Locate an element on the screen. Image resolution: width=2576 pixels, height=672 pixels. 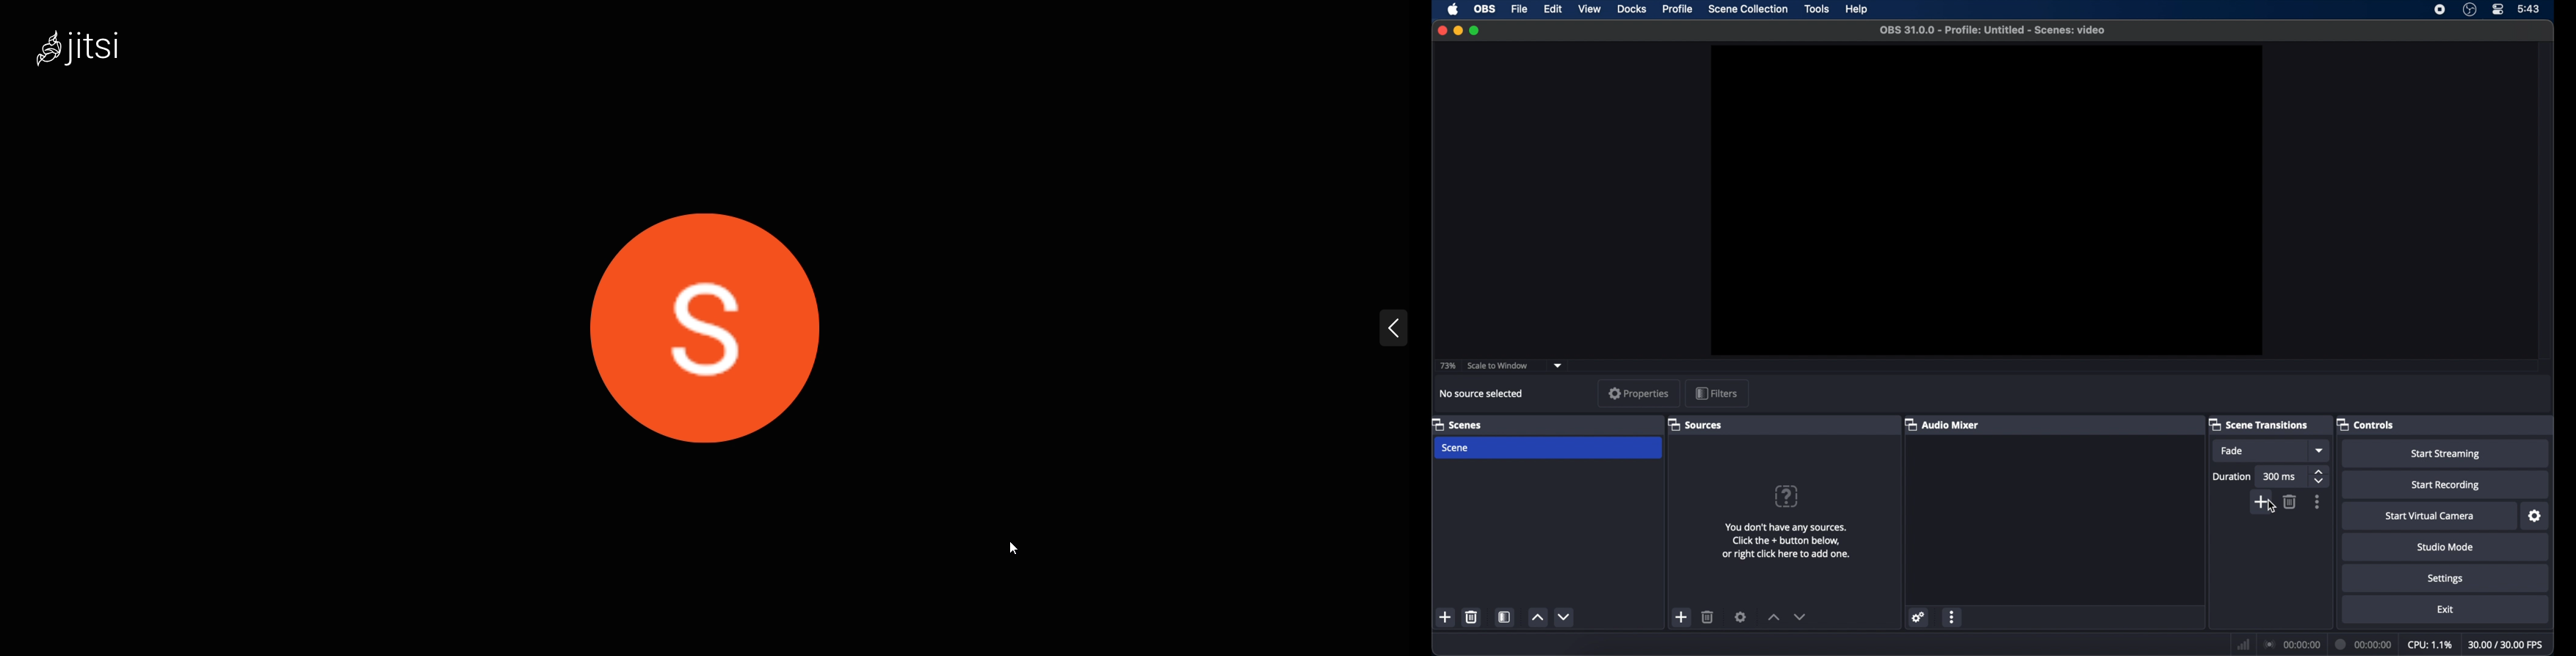
add is located at coordinates (1445, 617).